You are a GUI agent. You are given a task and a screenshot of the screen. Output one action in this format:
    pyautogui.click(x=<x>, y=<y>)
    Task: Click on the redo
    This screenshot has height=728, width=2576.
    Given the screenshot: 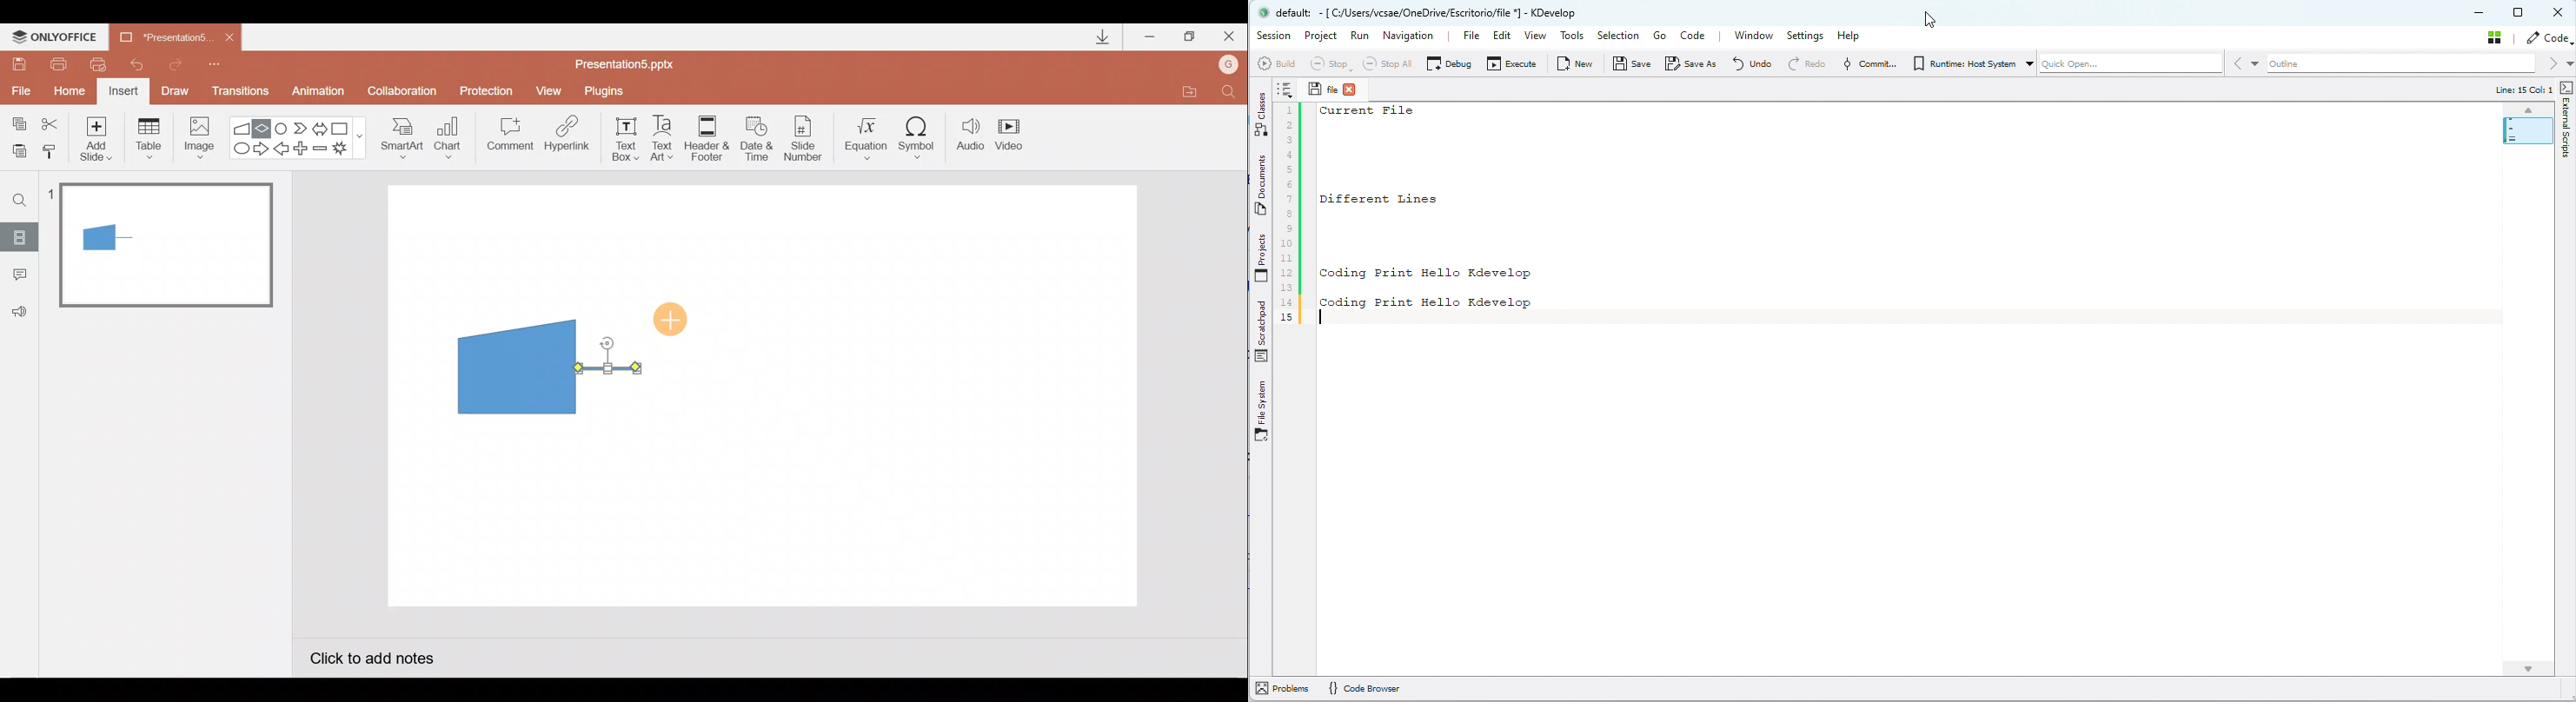 What is the action you would take?
    pyautogui.click(x=1806, y=63)
    